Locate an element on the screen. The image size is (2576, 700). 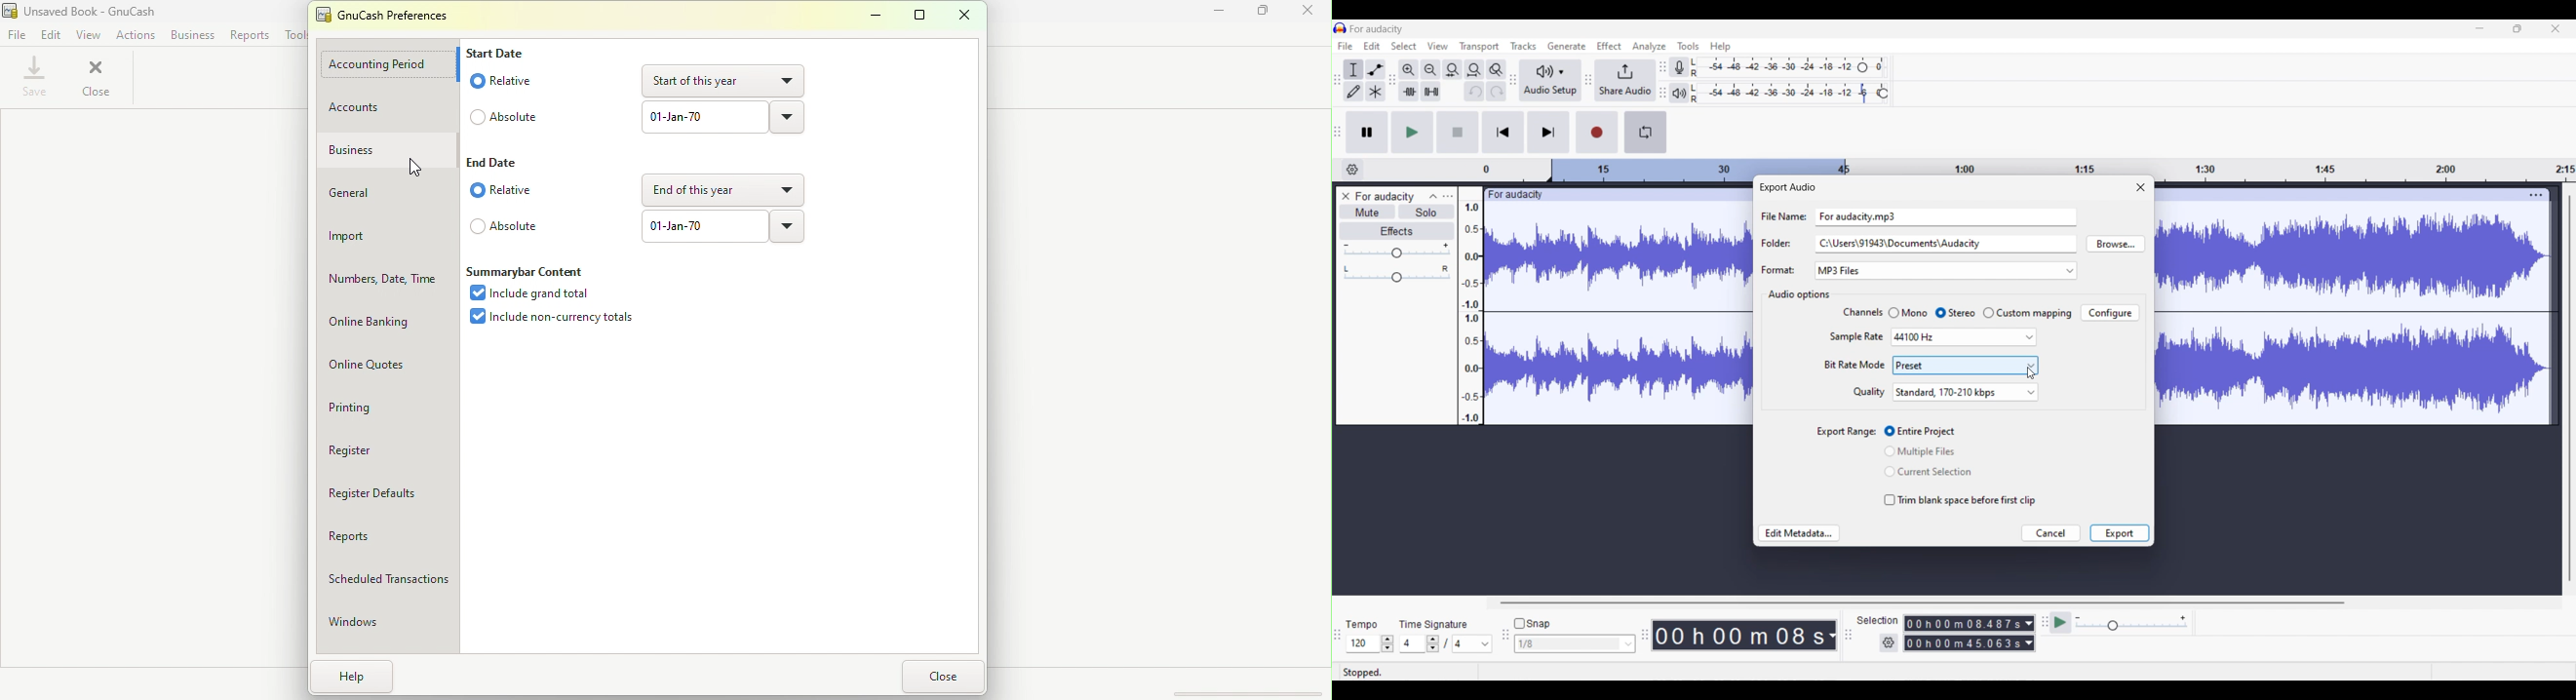
Record/Record new track is located at coordinates (1598, 132).